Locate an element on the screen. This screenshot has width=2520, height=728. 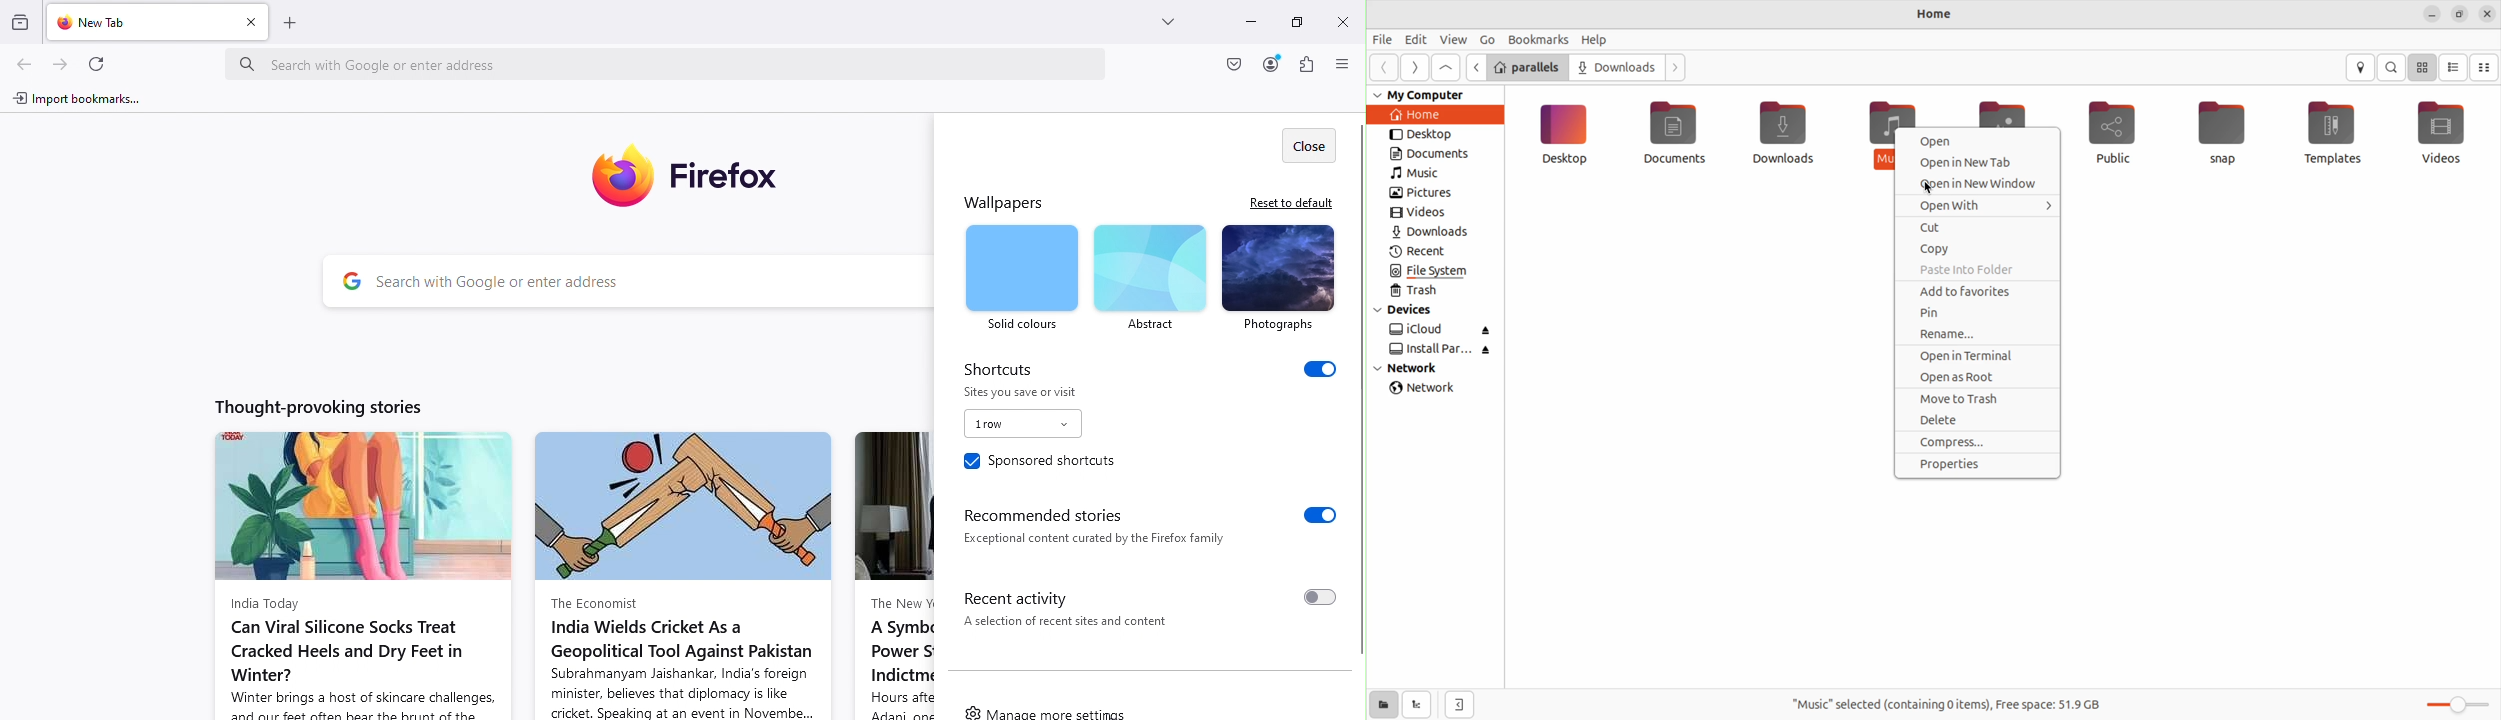
file is located at coordinates (1381, 39).